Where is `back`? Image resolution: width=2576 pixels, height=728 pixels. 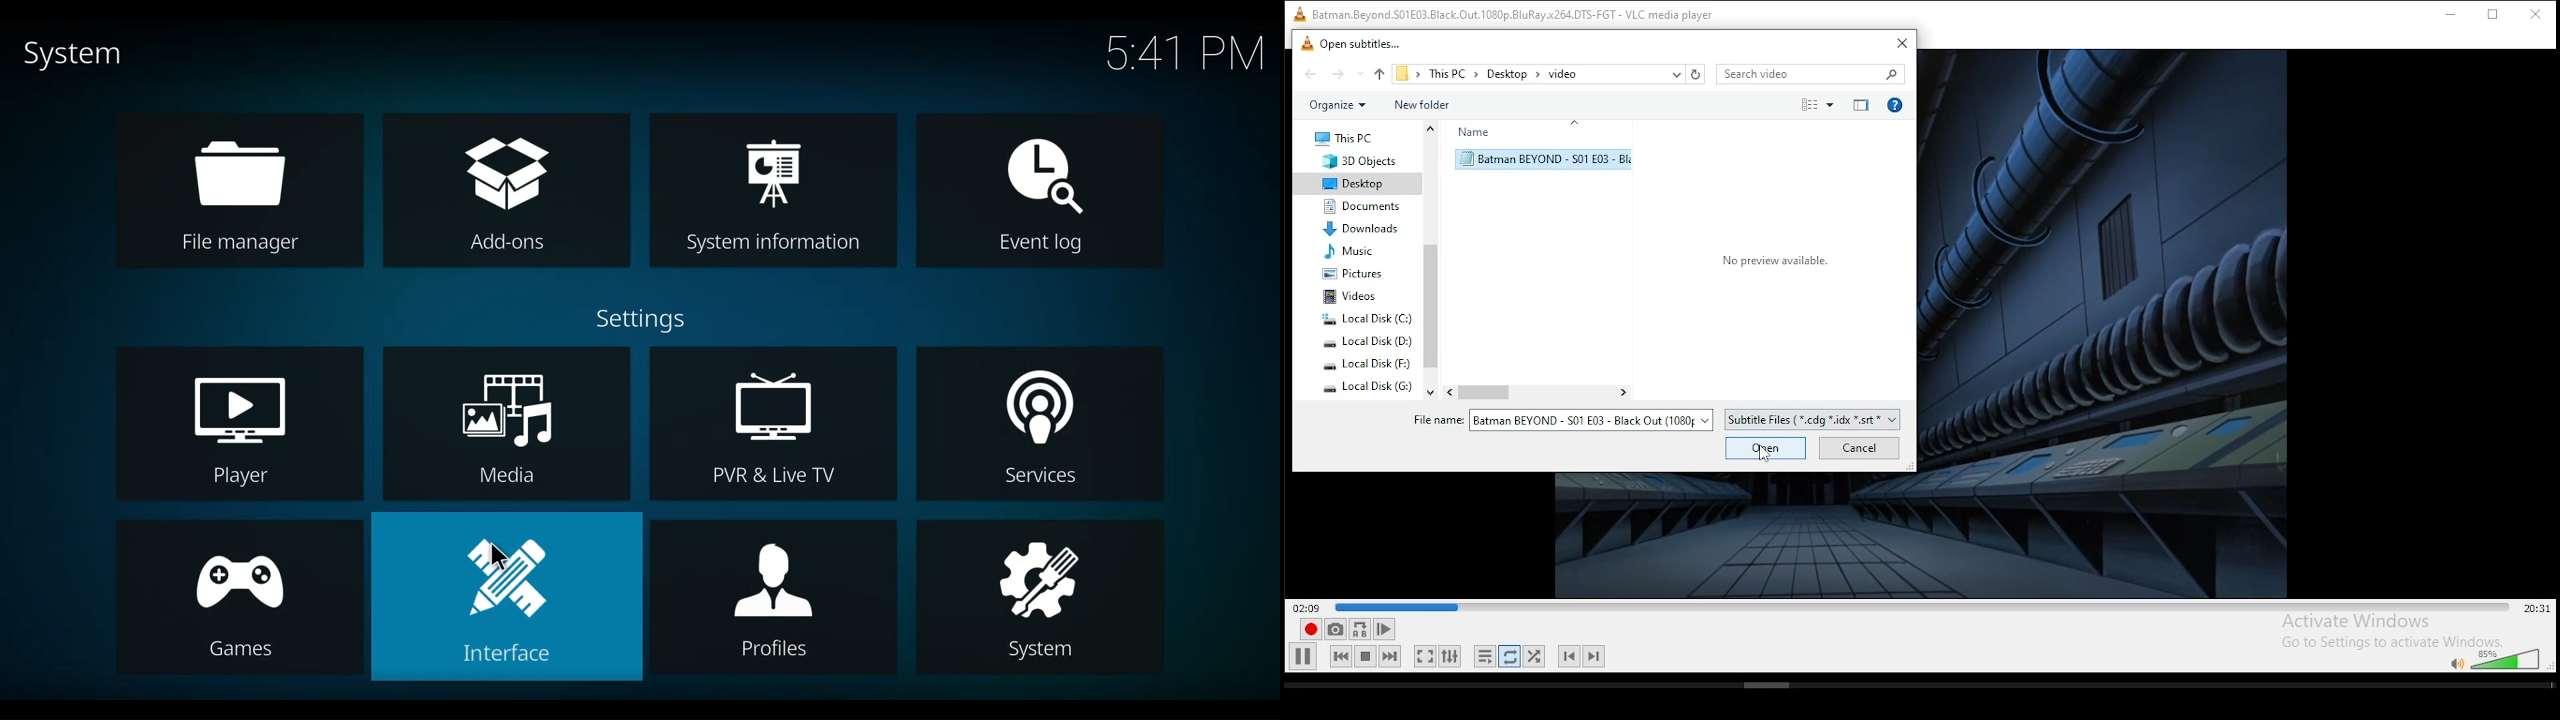
back is located at coordinates (1310, 75).